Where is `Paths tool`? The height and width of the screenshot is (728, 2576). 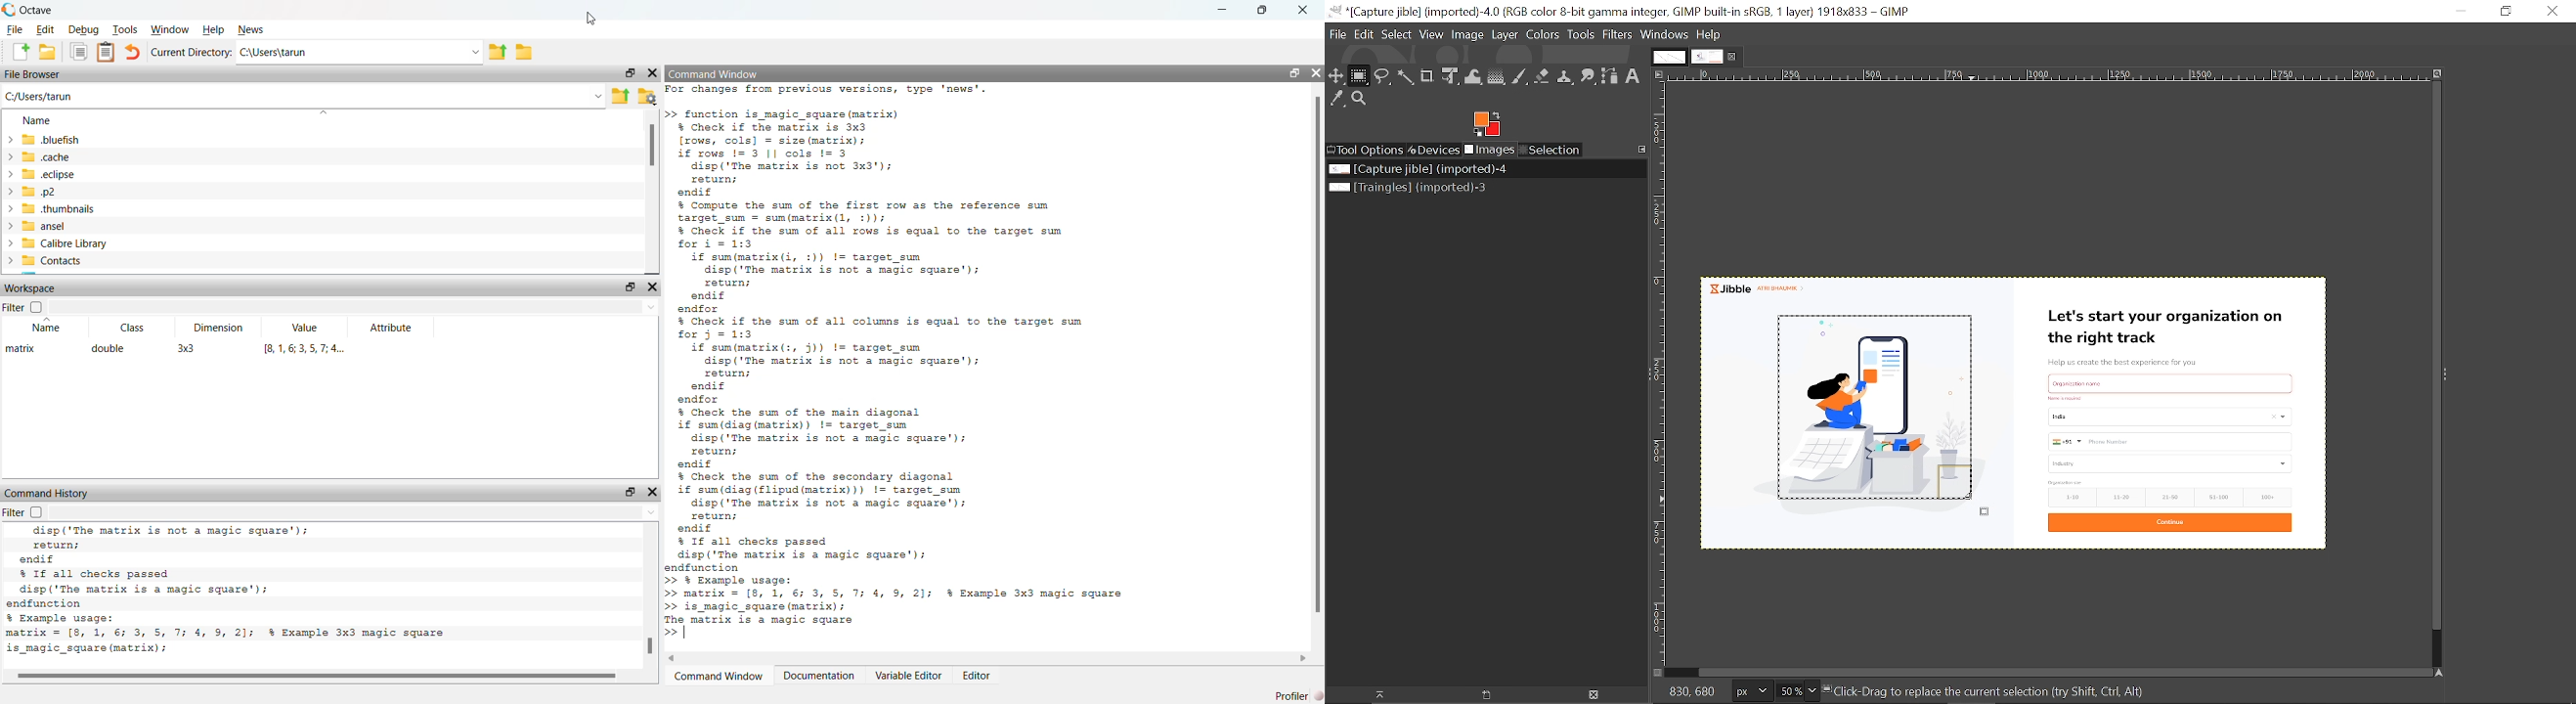
Paths tool is located at coordinates (1610, 76).